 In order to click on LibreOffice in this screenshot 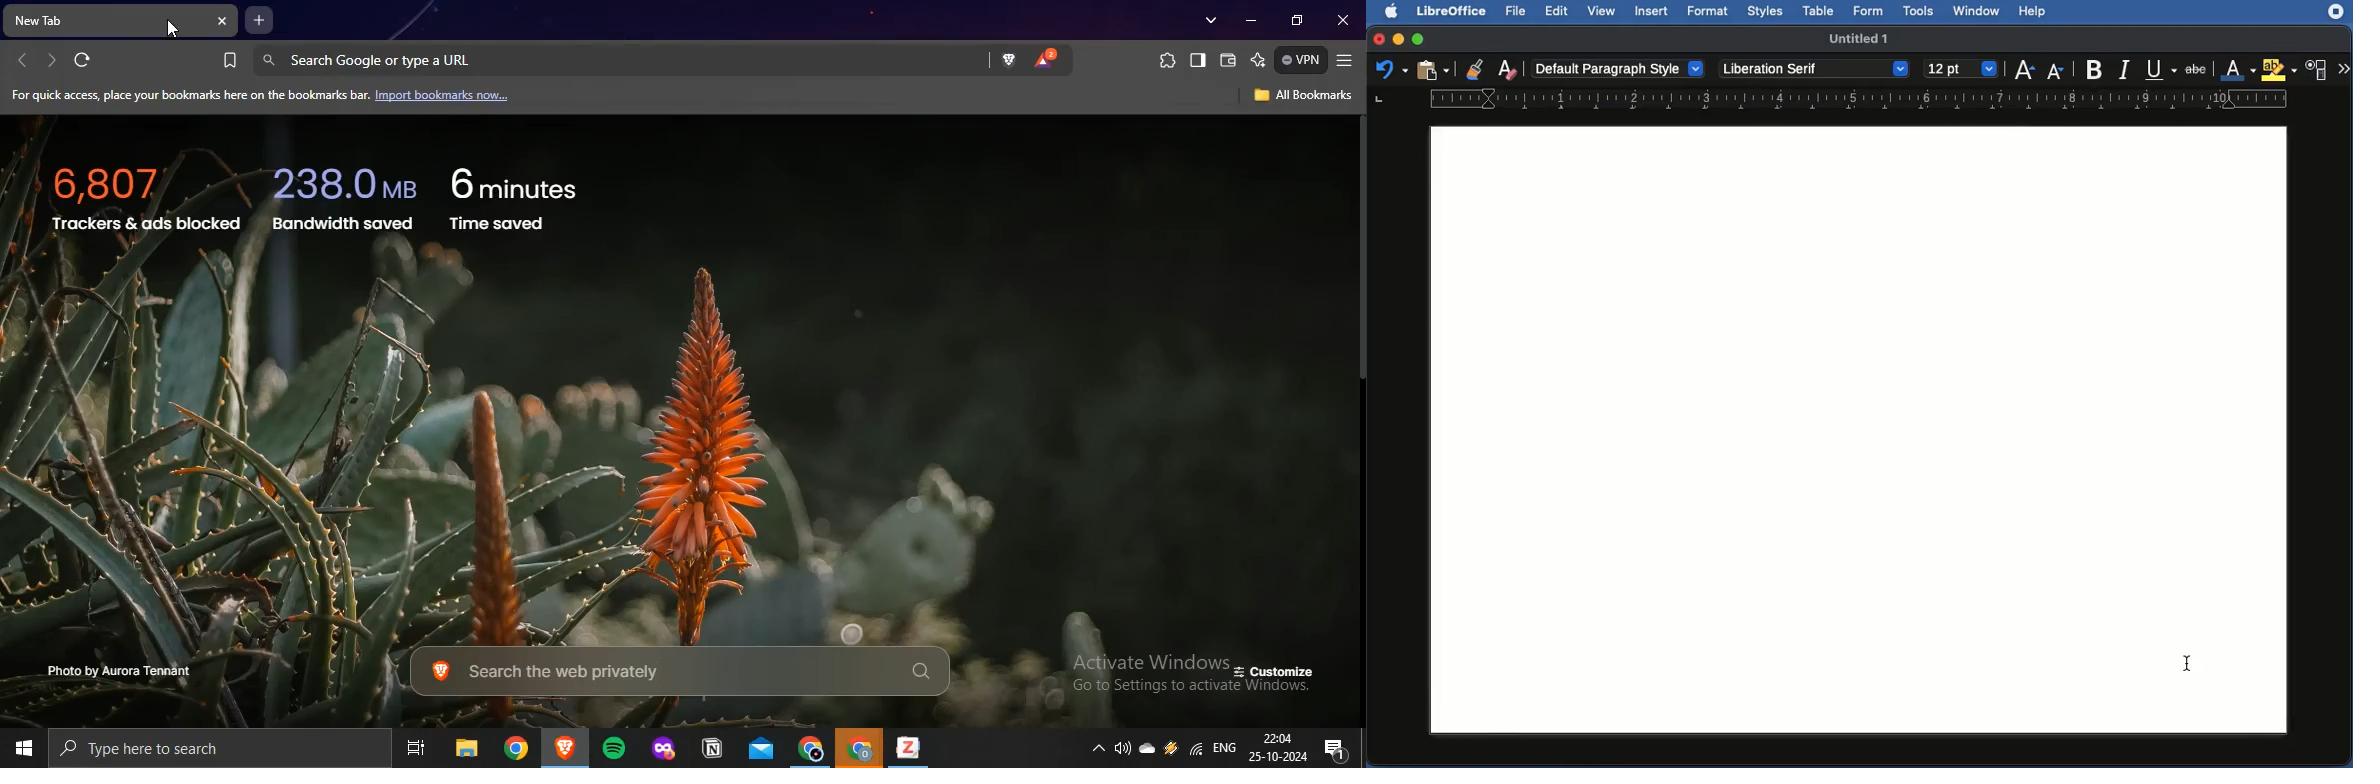, I will do `click(1453, 11)`.